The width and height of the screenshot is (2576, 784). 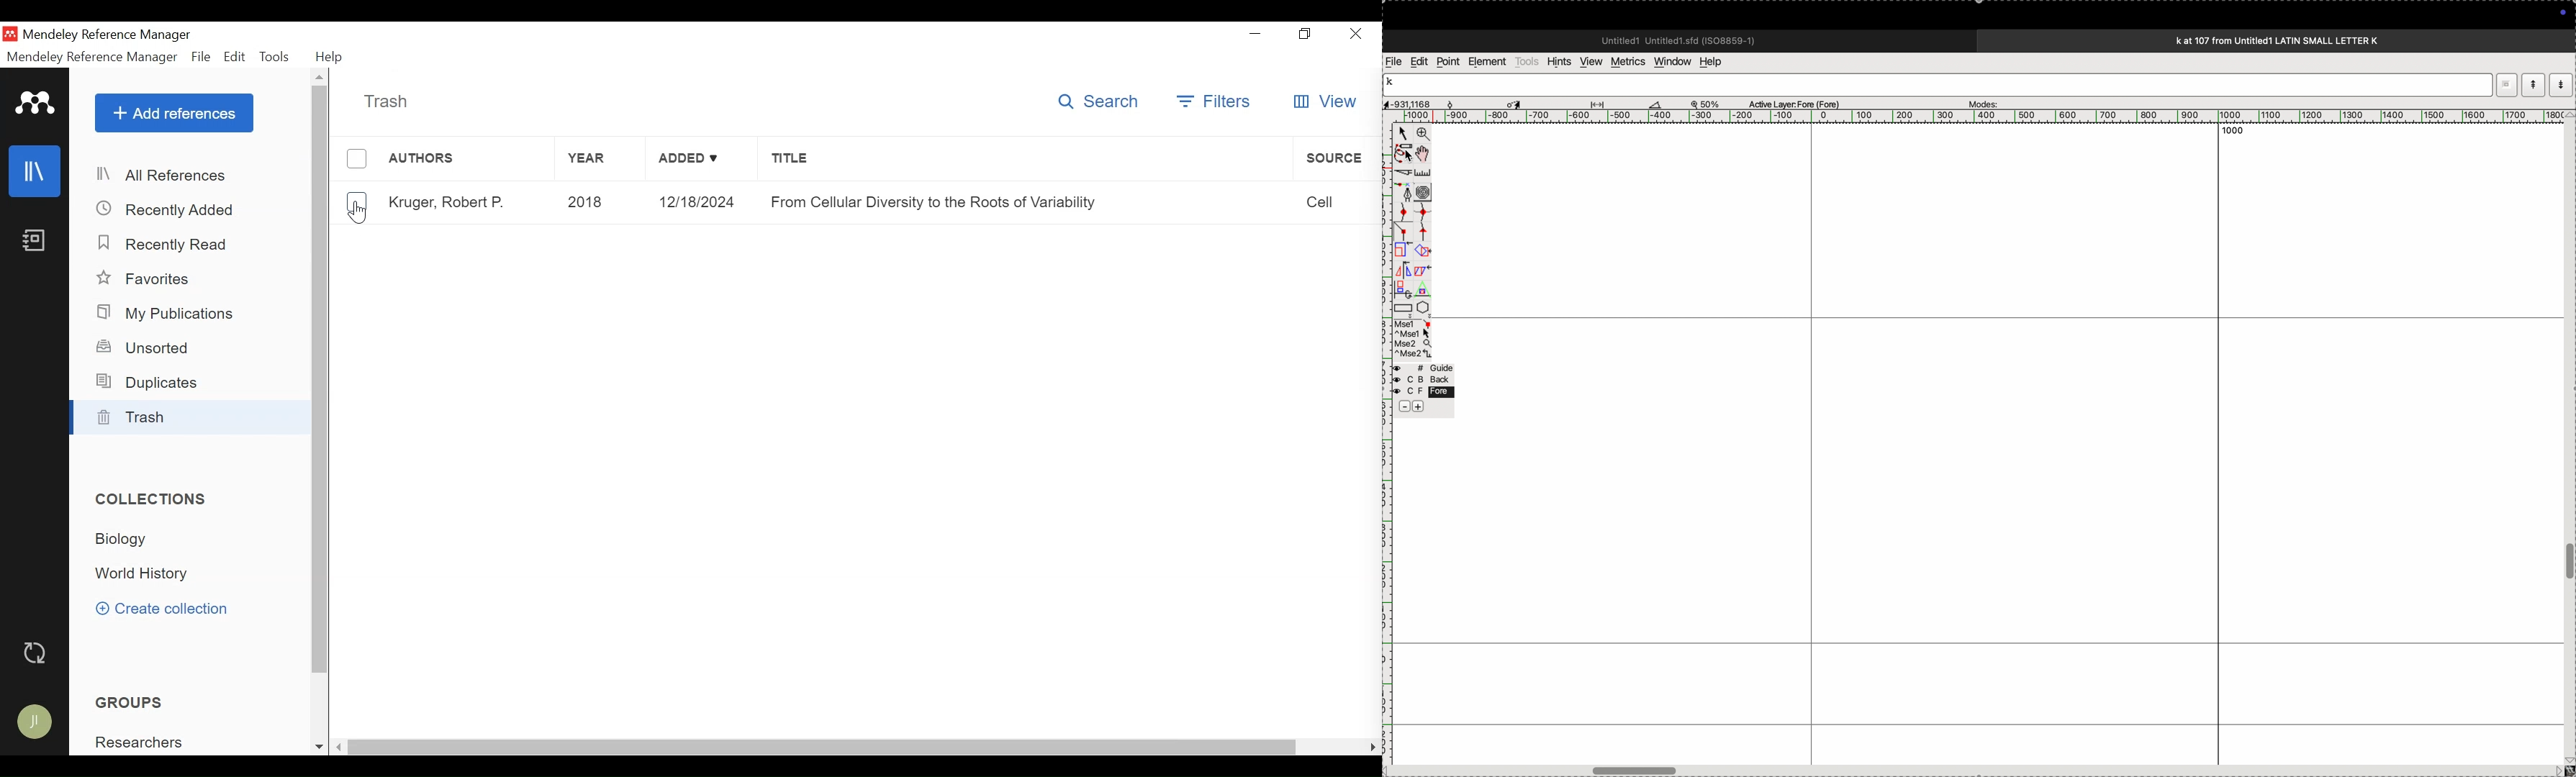 What do you see at coordinates (1423, 307) in the screenshot?
I see `polygon` at bounding box center [1423, 307].